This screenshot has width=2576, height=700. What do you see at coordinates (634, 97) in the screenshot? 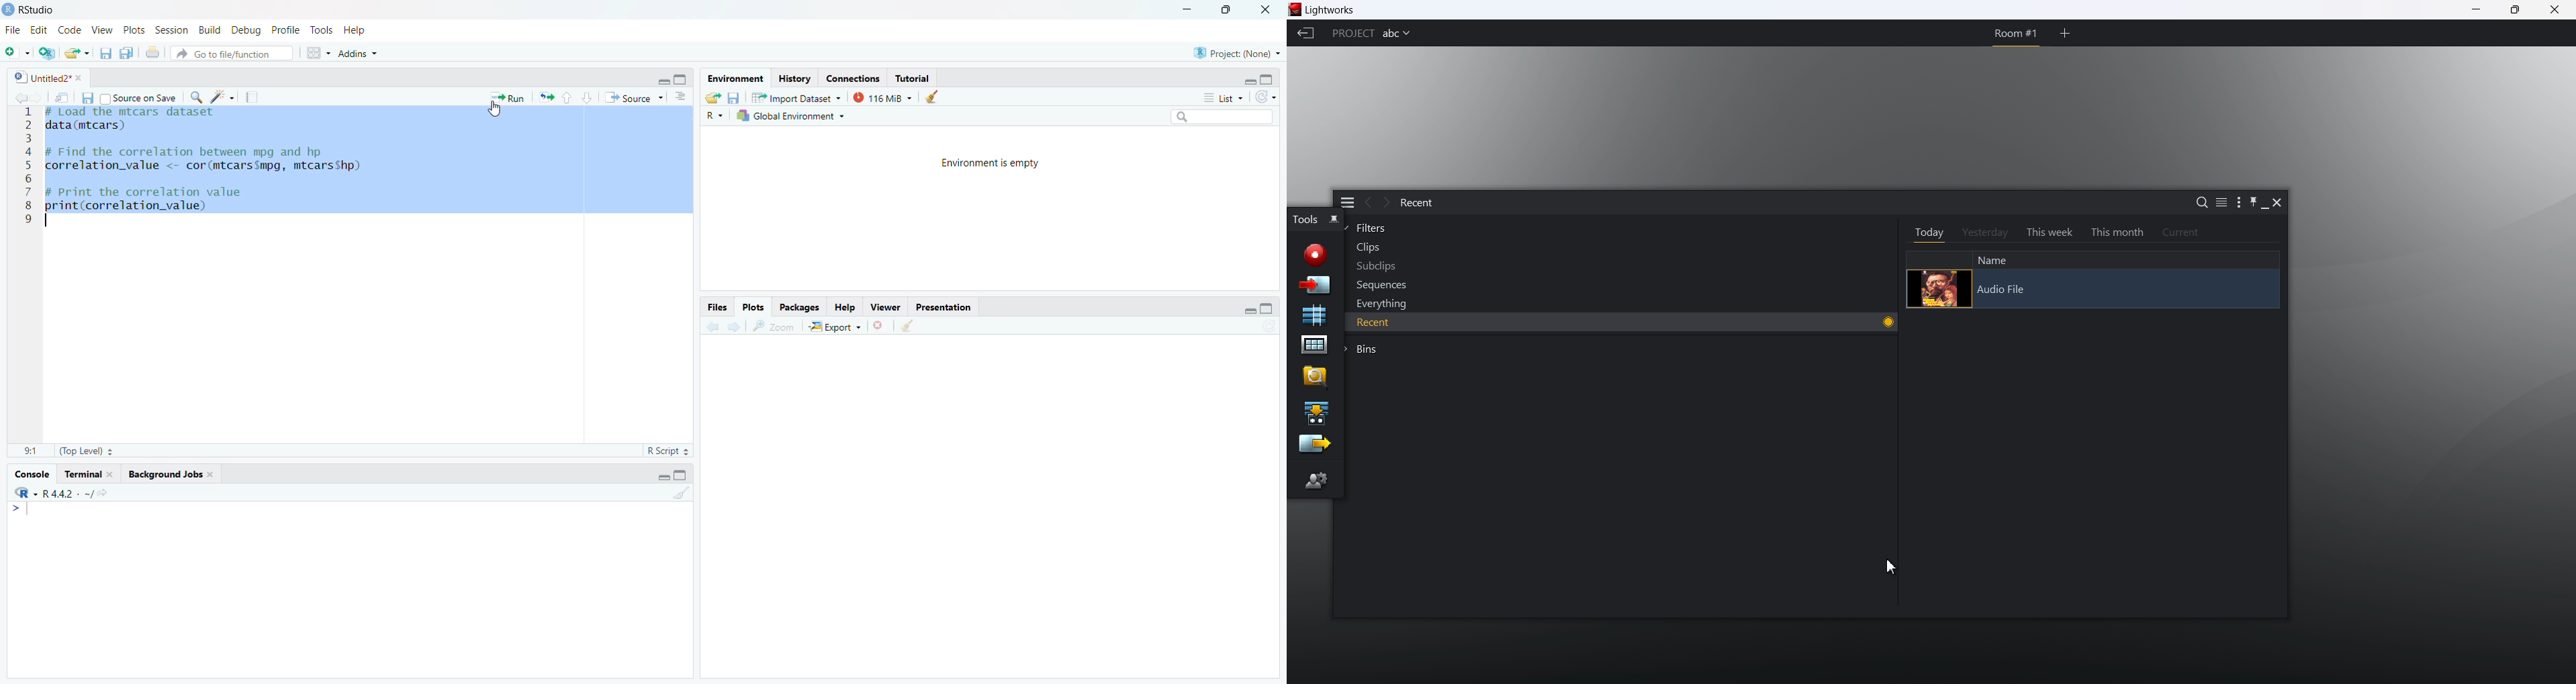
I see `Source the contents of the active document` at bounding box center [634, 97].